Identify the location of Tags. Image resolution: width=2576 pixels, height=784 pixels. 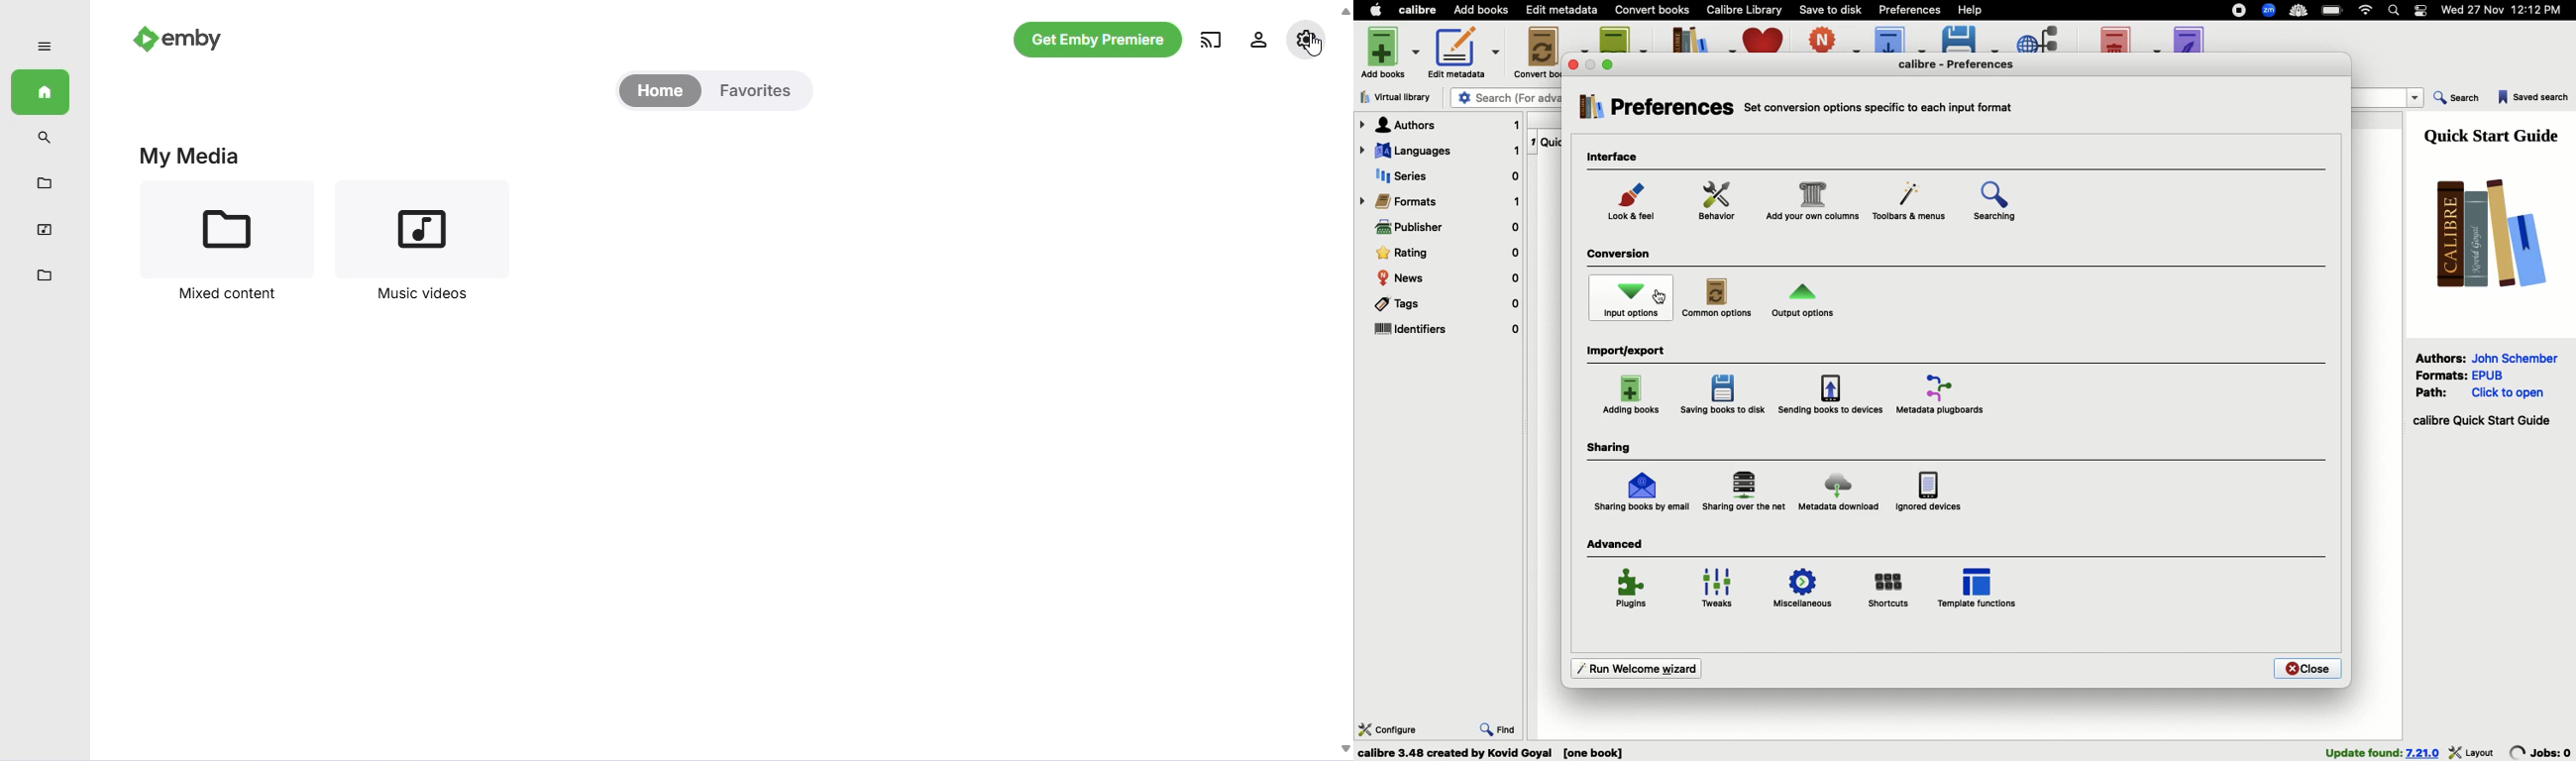
(1445, 307).